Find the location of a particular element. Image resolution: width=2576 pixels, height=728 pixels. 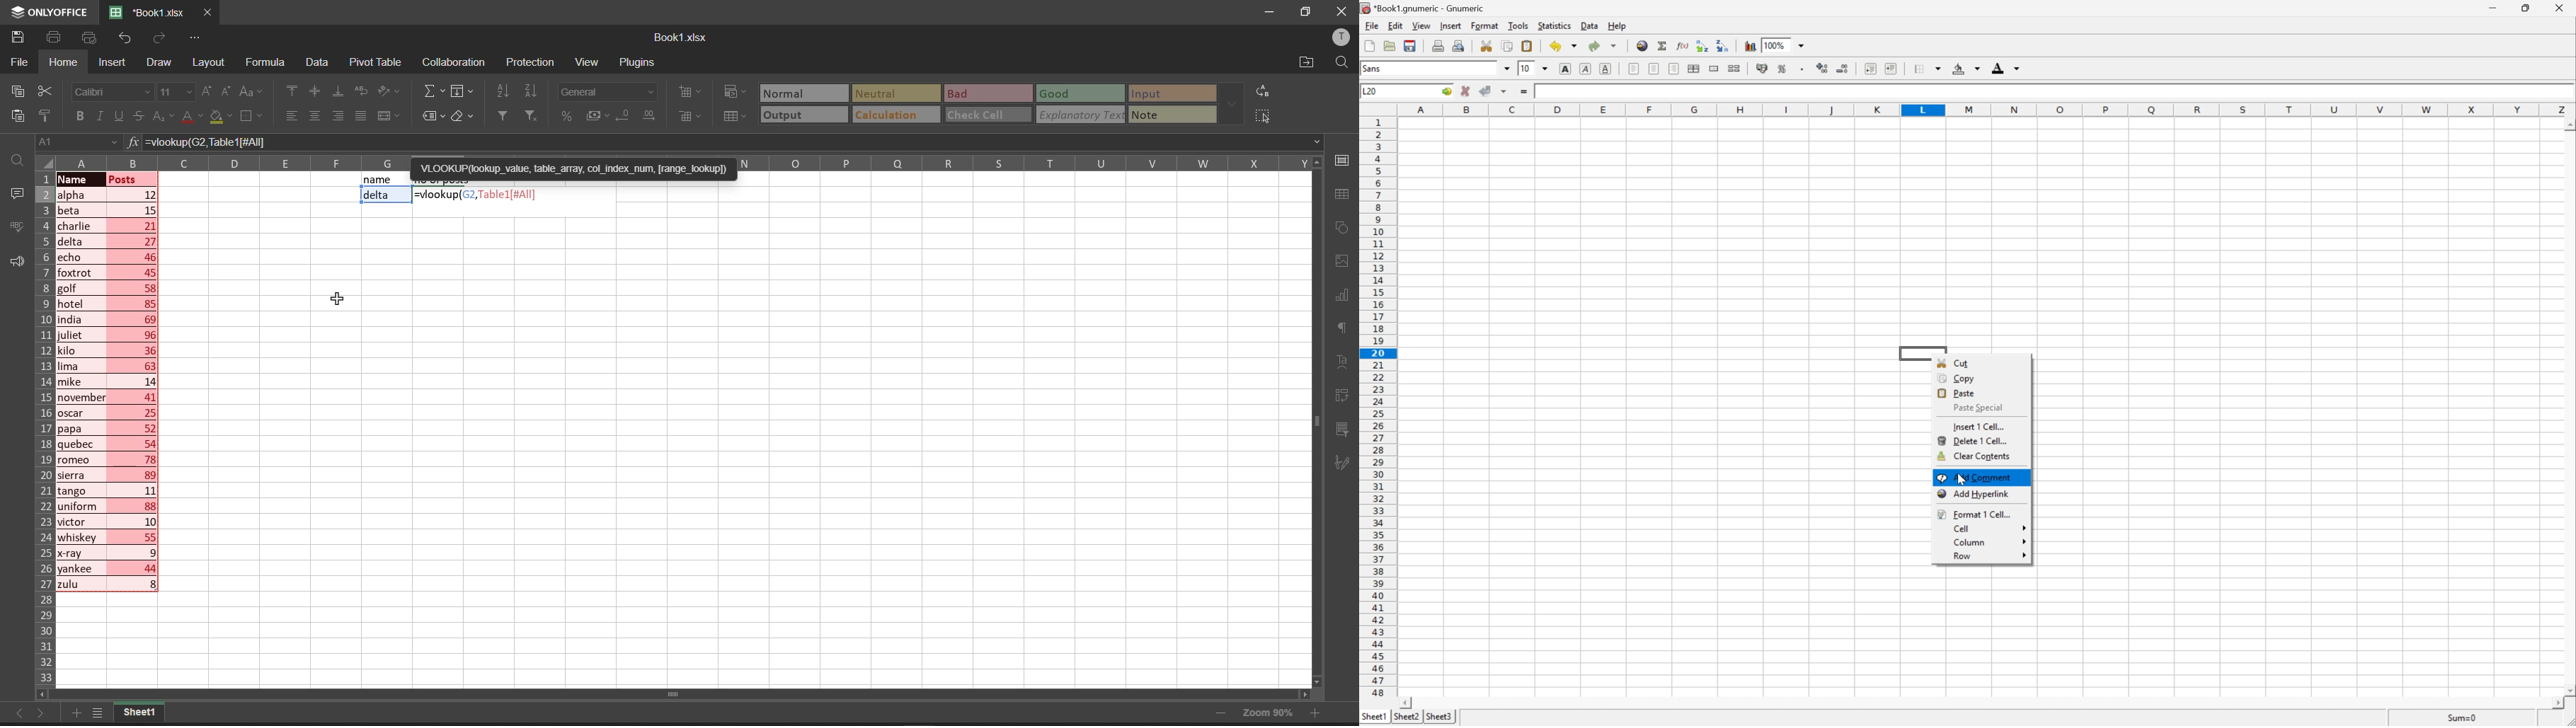

Columns is located at coordinates (1973, 542).